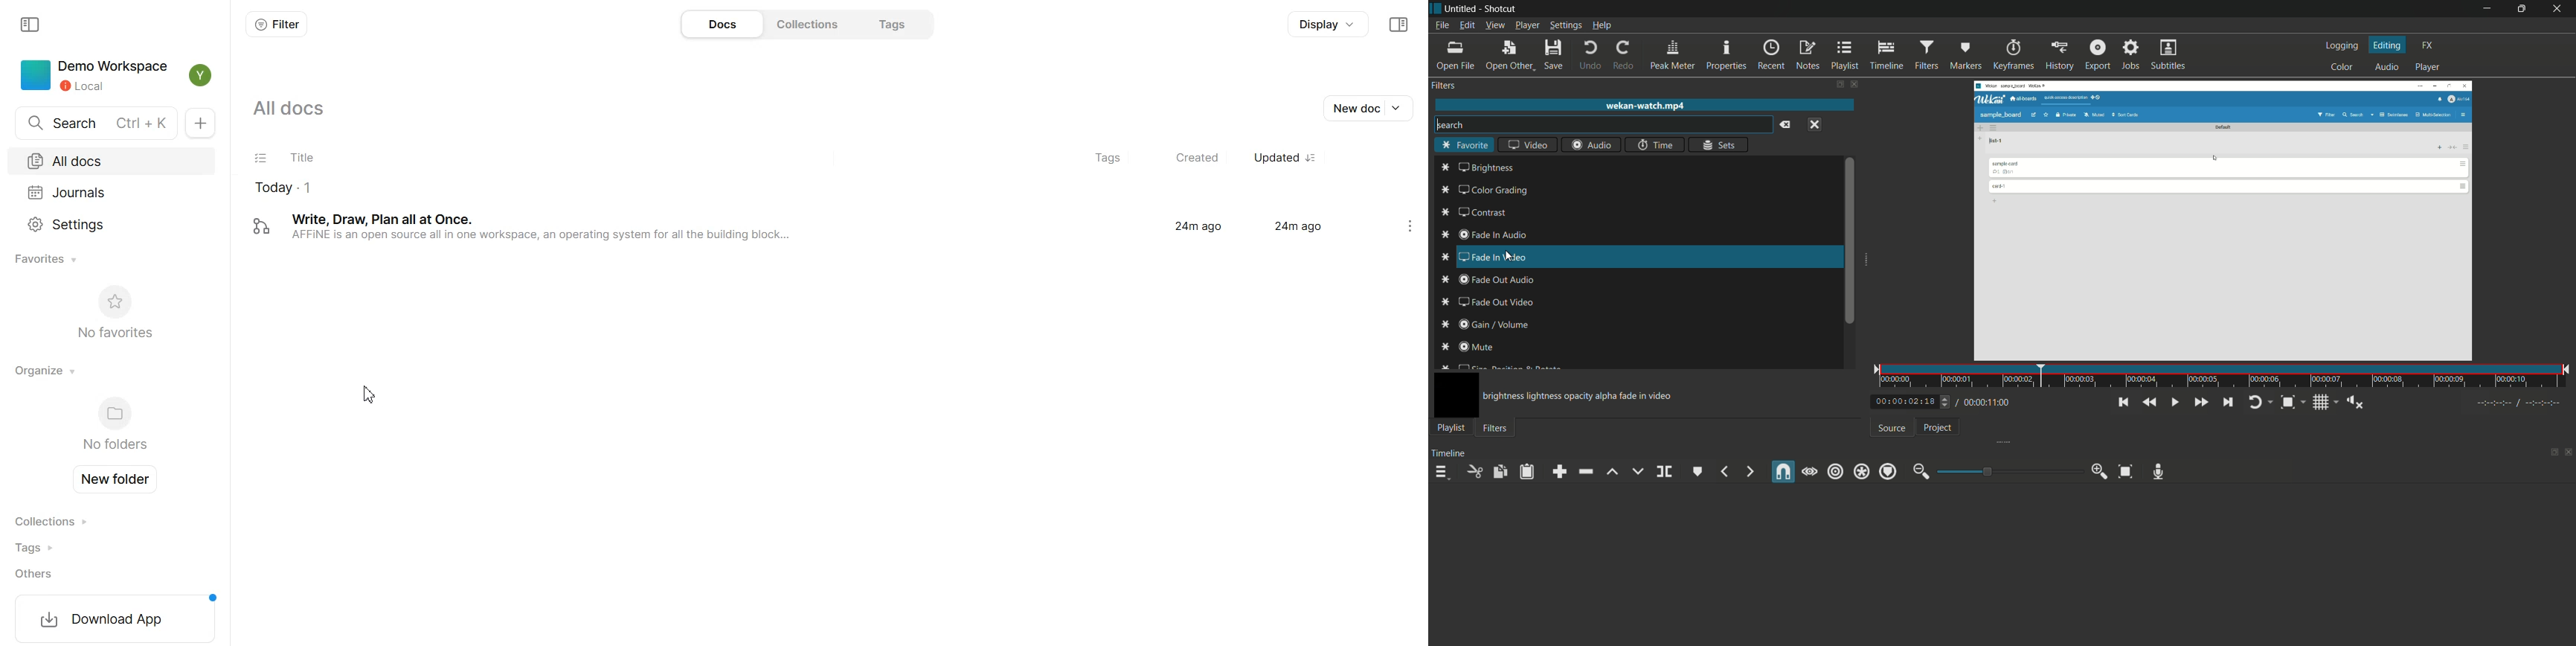  What do you see at coordinates (413, 159) in the screenshot?
I see `Title` at bounding box center [413, 159].